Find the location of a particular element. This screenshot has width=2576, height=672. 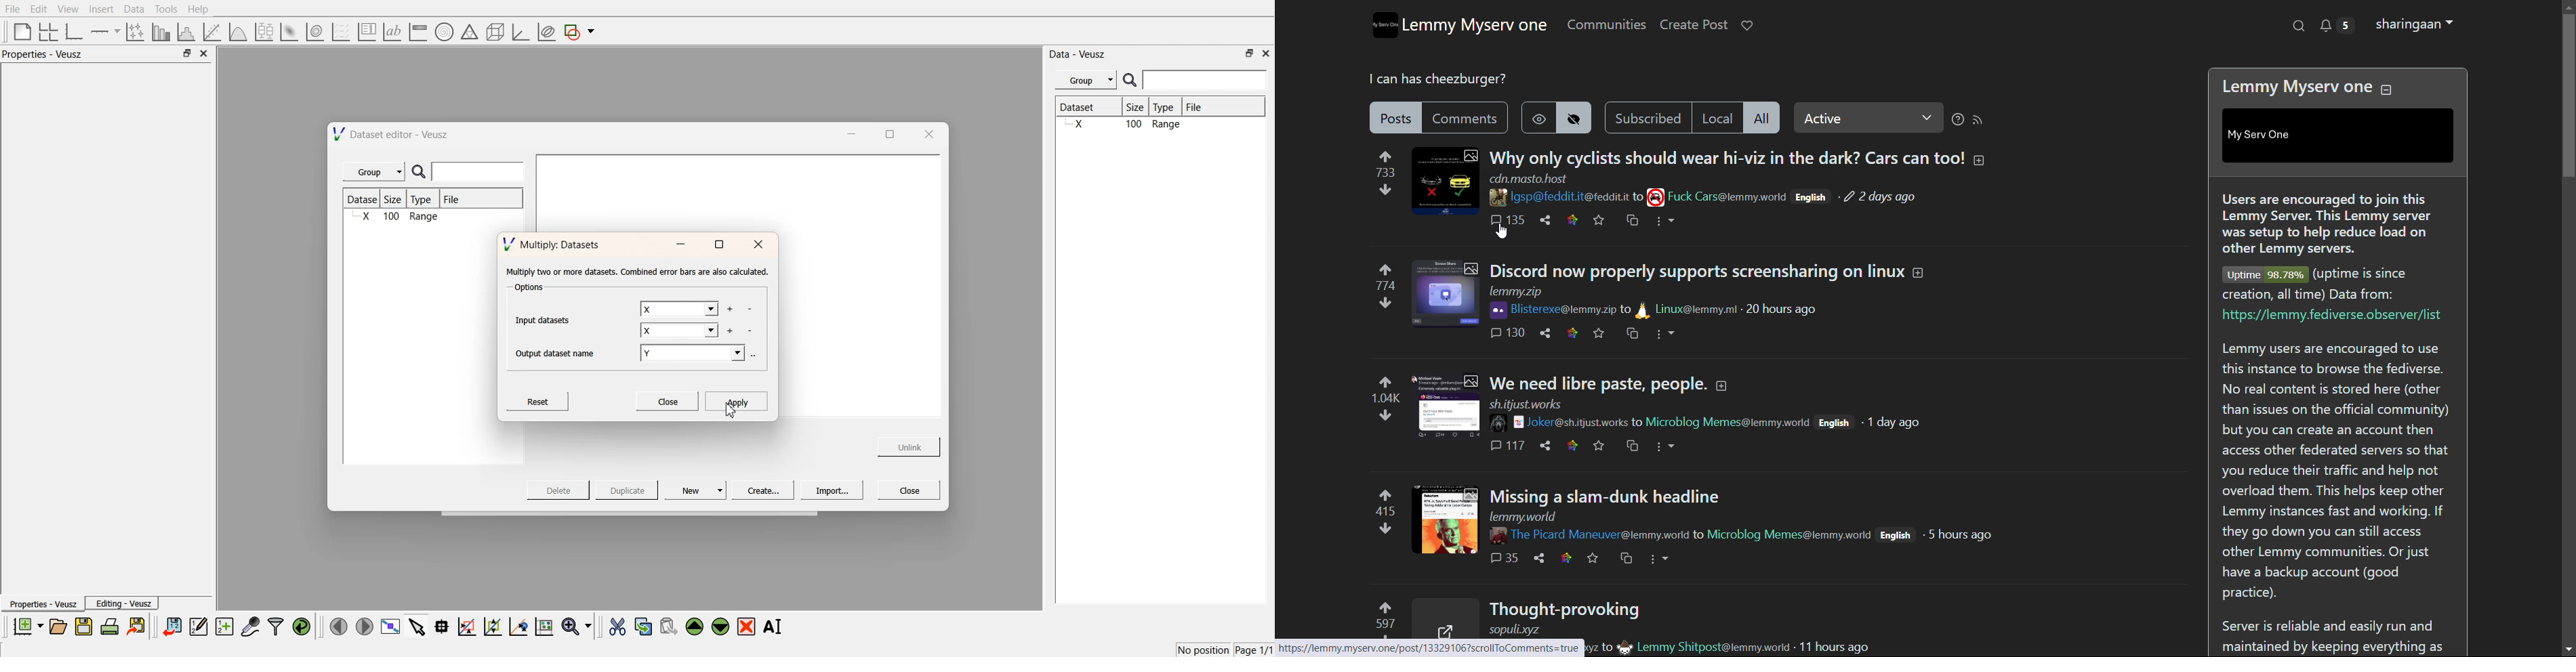

Duplicate is located at coordinates (627, 491).